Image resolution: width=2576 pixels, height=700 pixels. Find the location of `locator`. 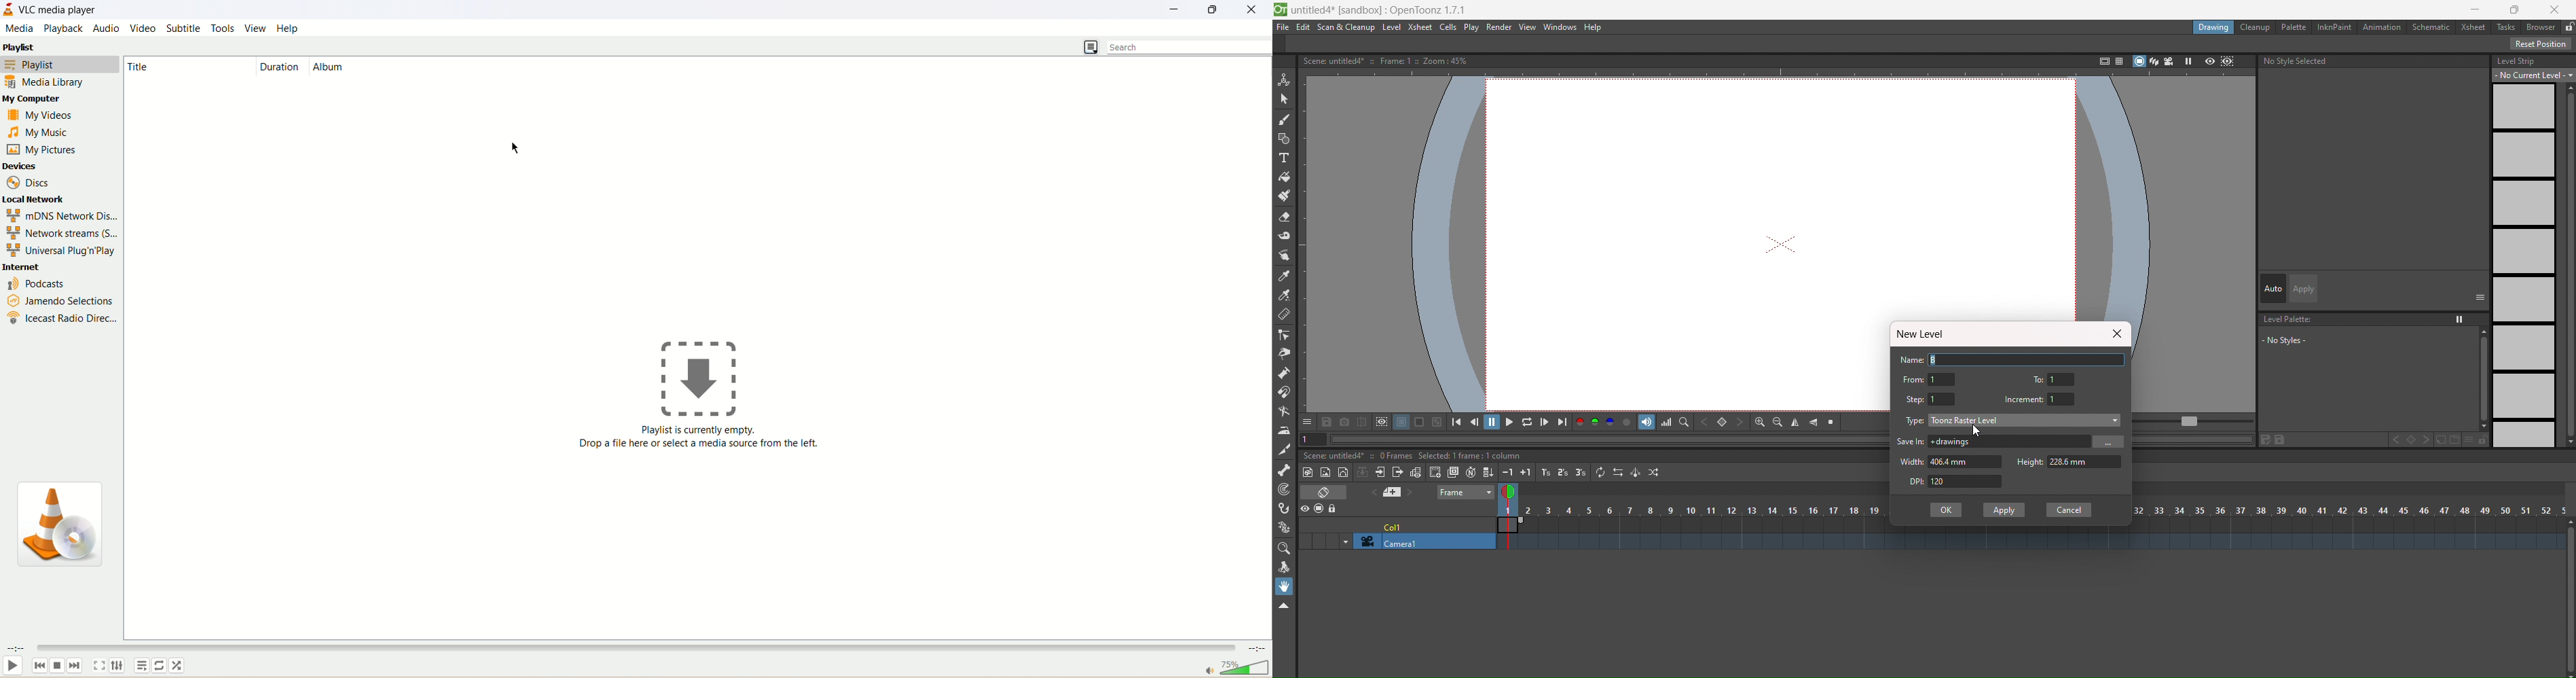

locator is located at coordinates (1684, 421).